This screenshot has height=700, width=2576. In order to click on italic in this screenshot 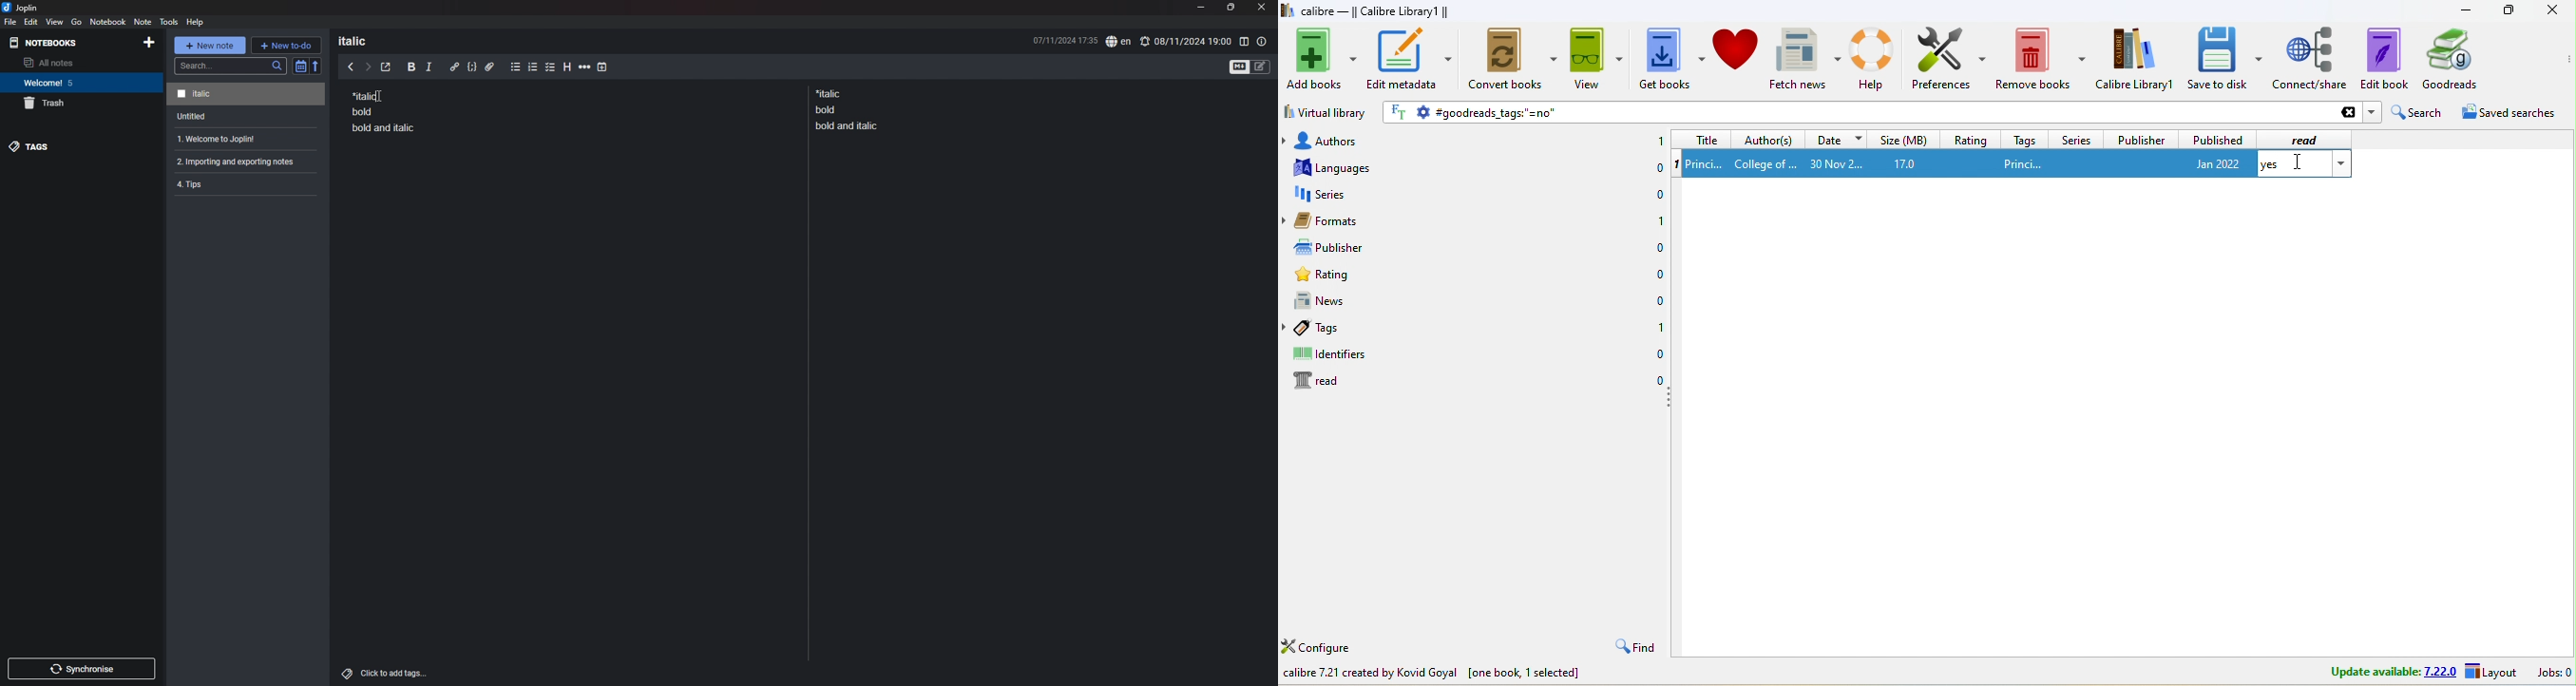, I will do `click(429, 69)`.